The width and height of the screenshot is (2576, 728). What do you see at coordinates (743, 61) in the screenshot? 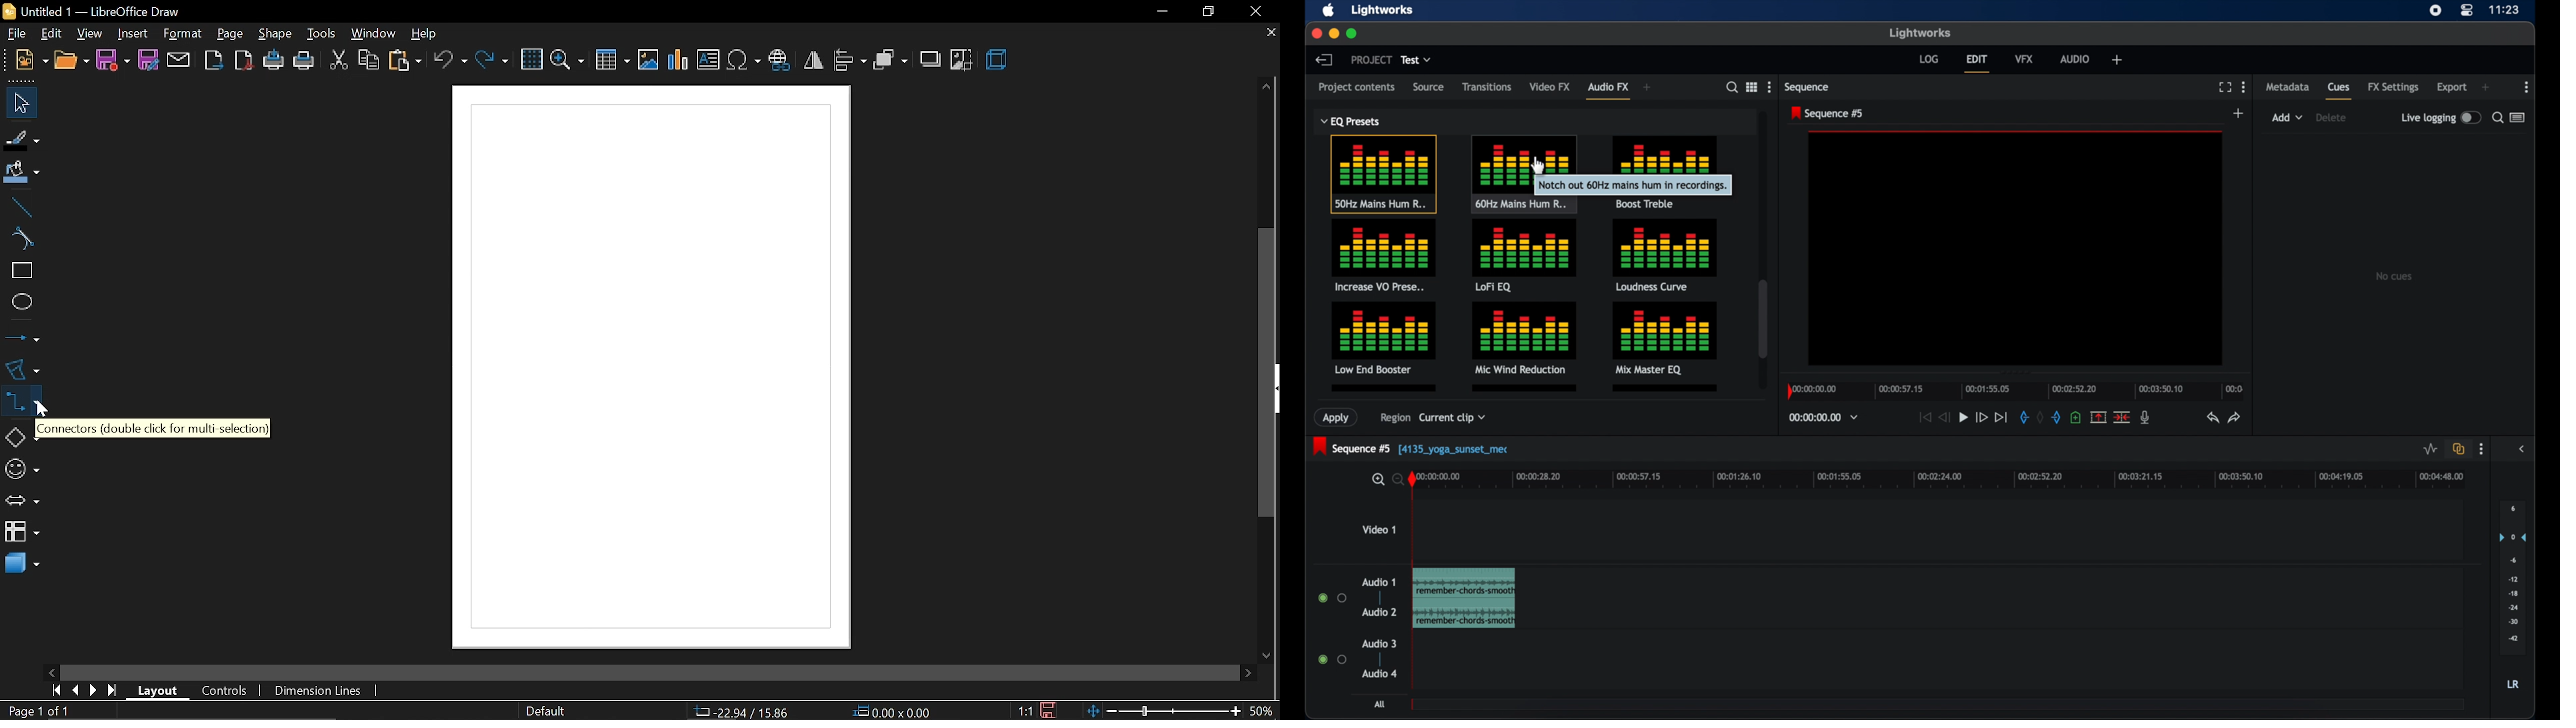
I see `Insert symbol` at bounding box center [743, 61].